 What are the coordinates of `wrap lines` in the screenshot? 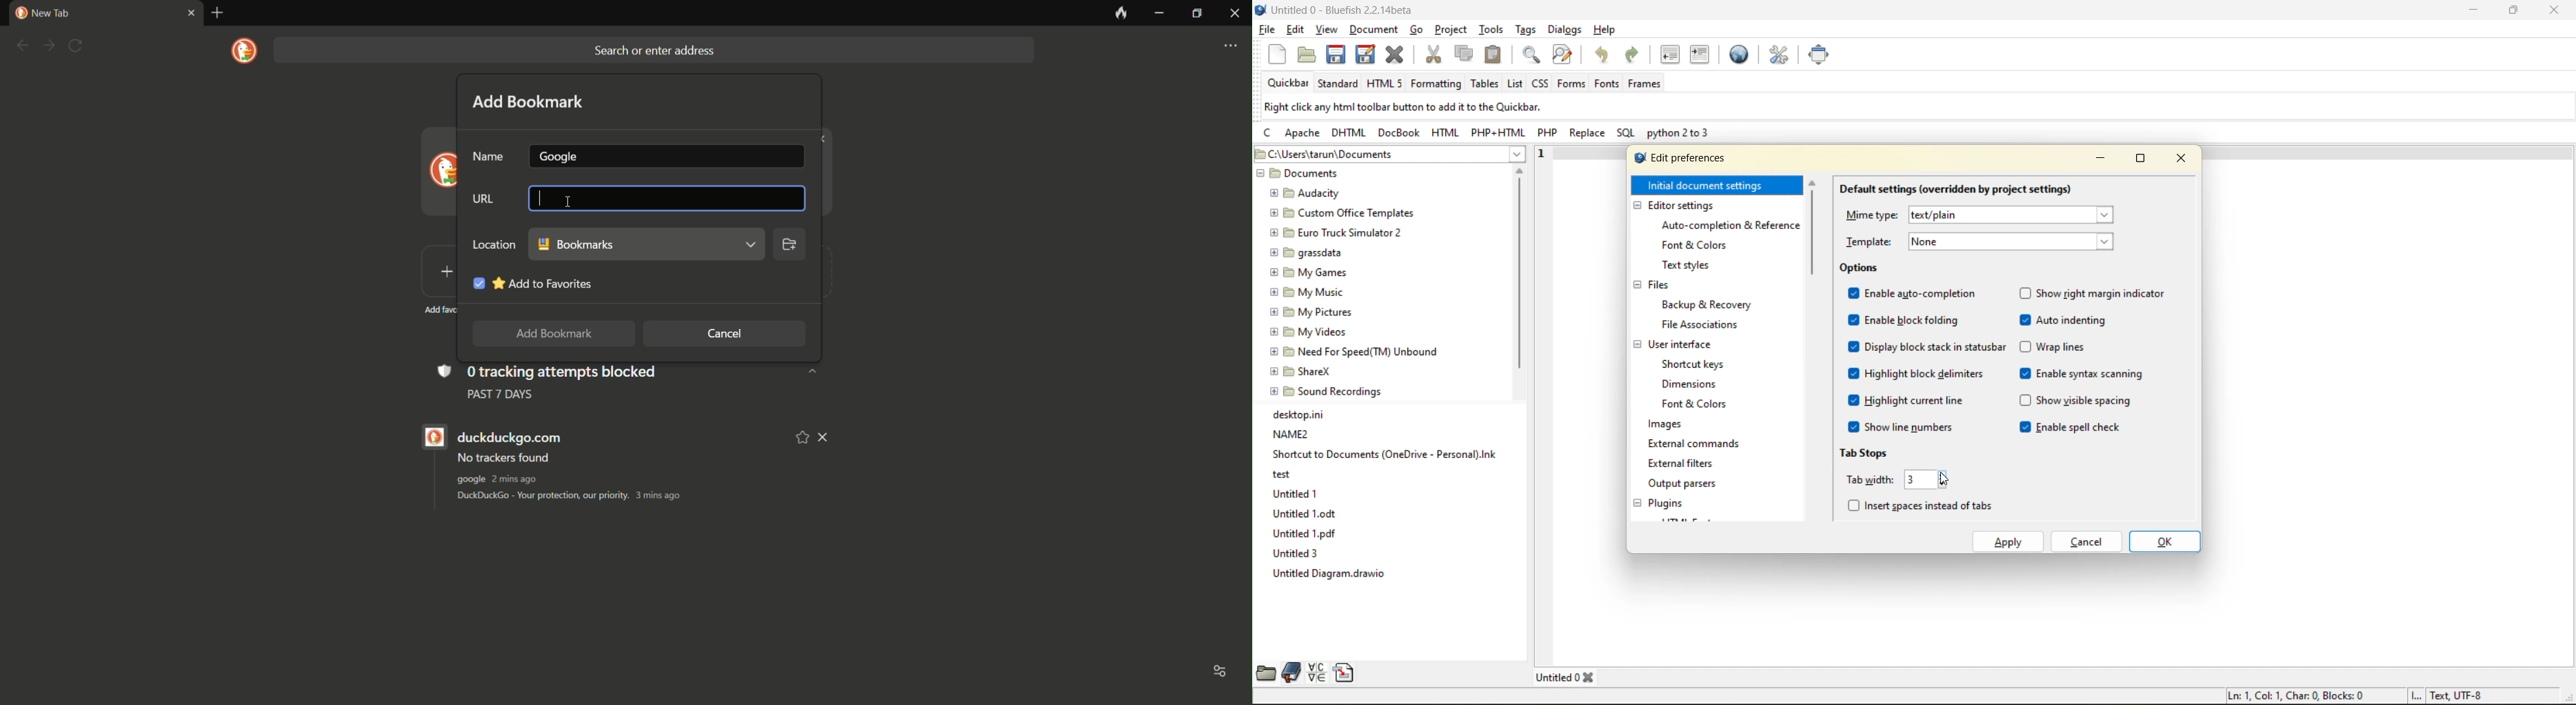 It's located at (2055, 346).